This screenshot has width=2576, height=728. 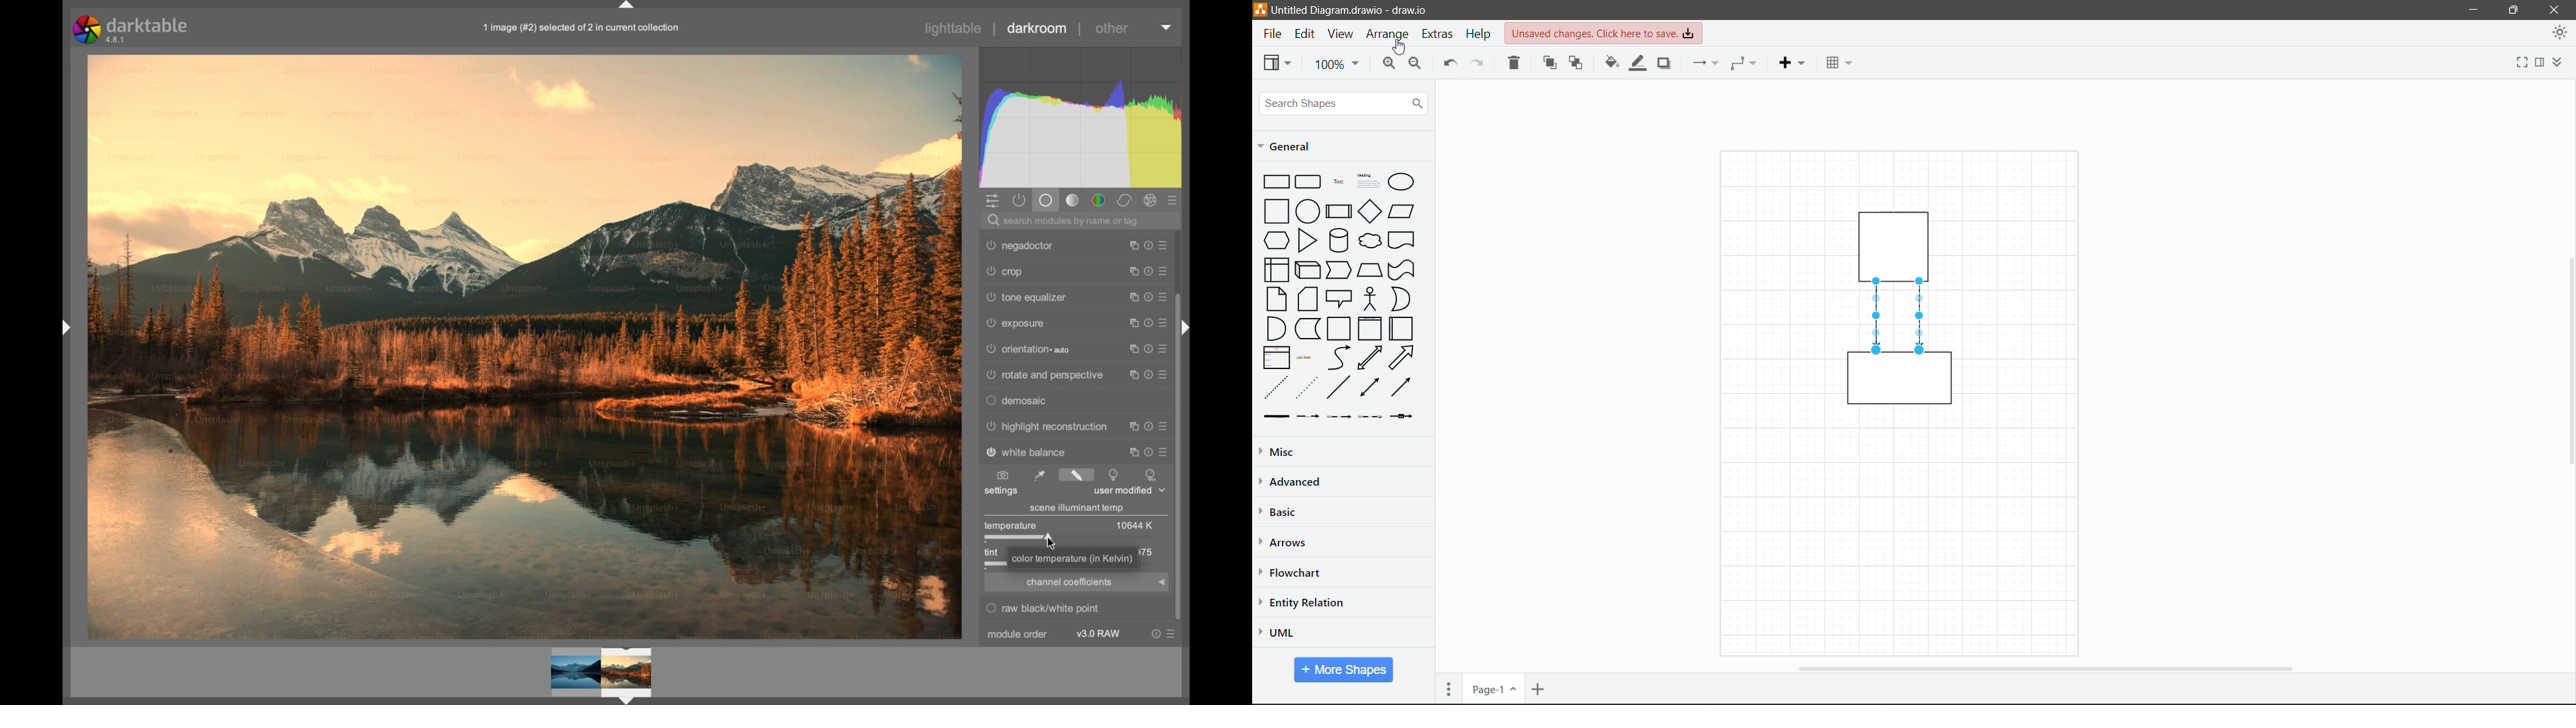 I want to click on presets, so click(x=1167, y=242).